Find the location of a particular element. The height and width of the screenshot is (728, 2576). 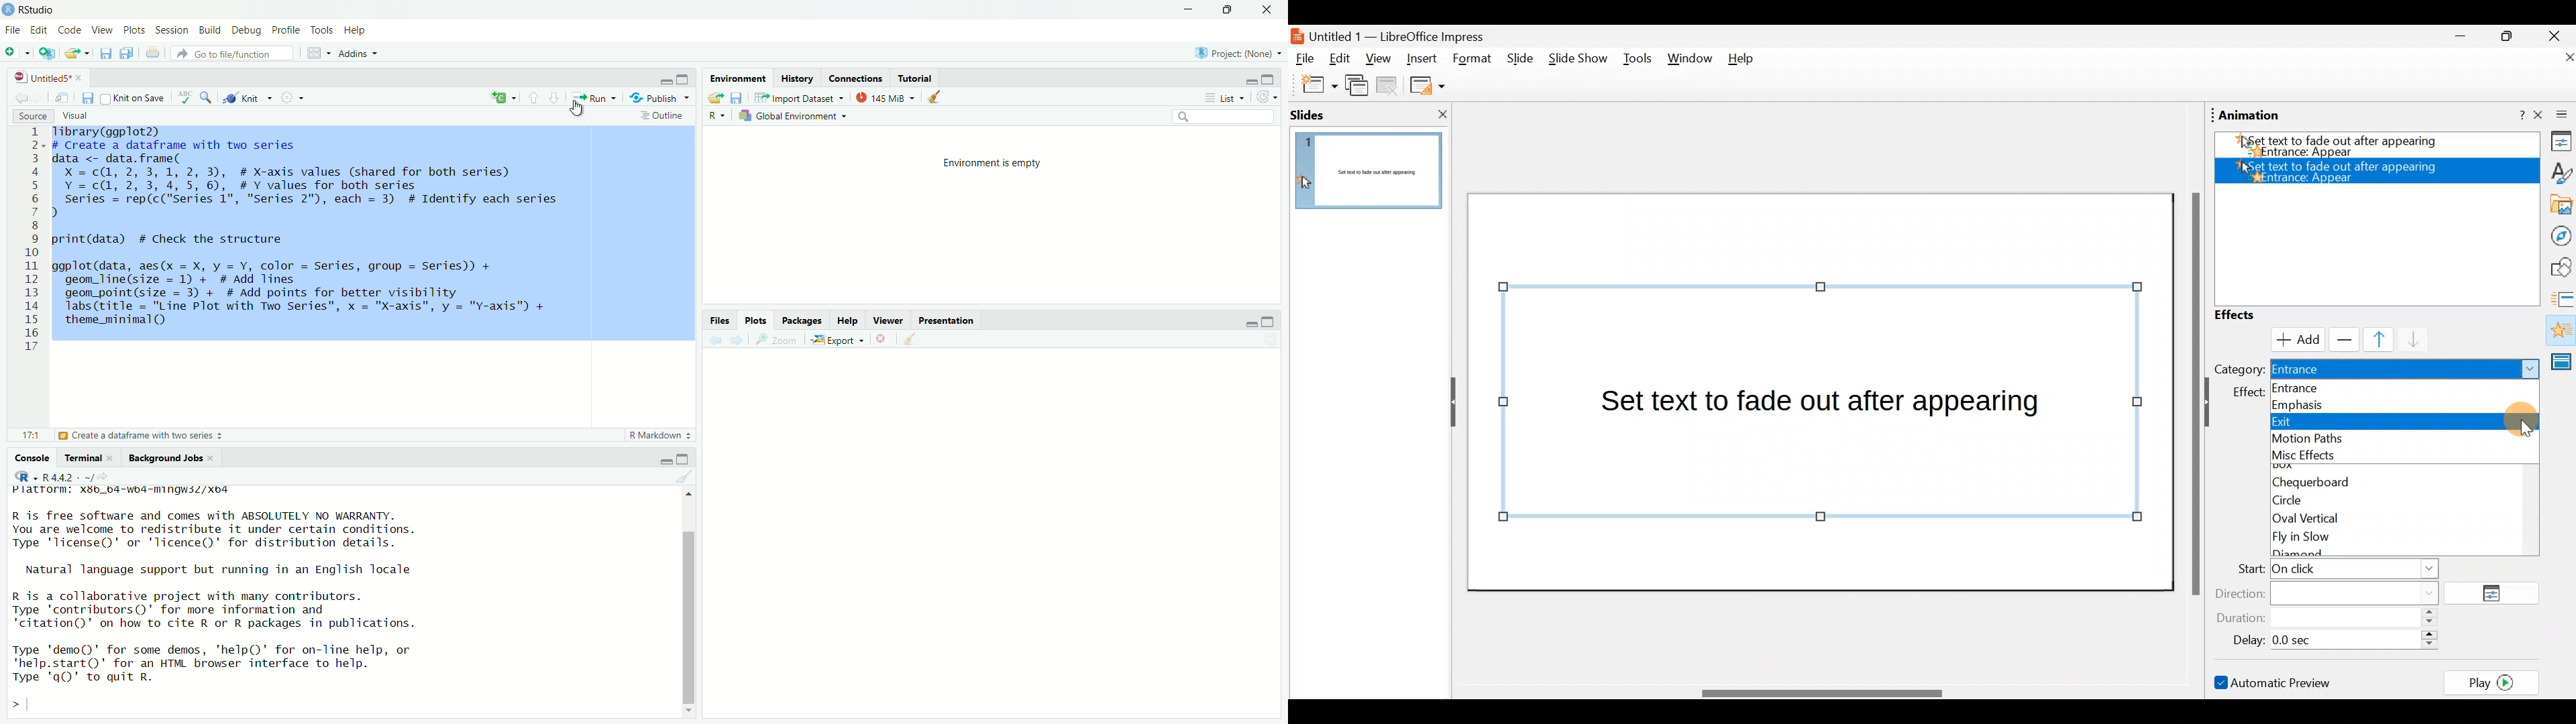

Help is located at coordinates (1746, 62).